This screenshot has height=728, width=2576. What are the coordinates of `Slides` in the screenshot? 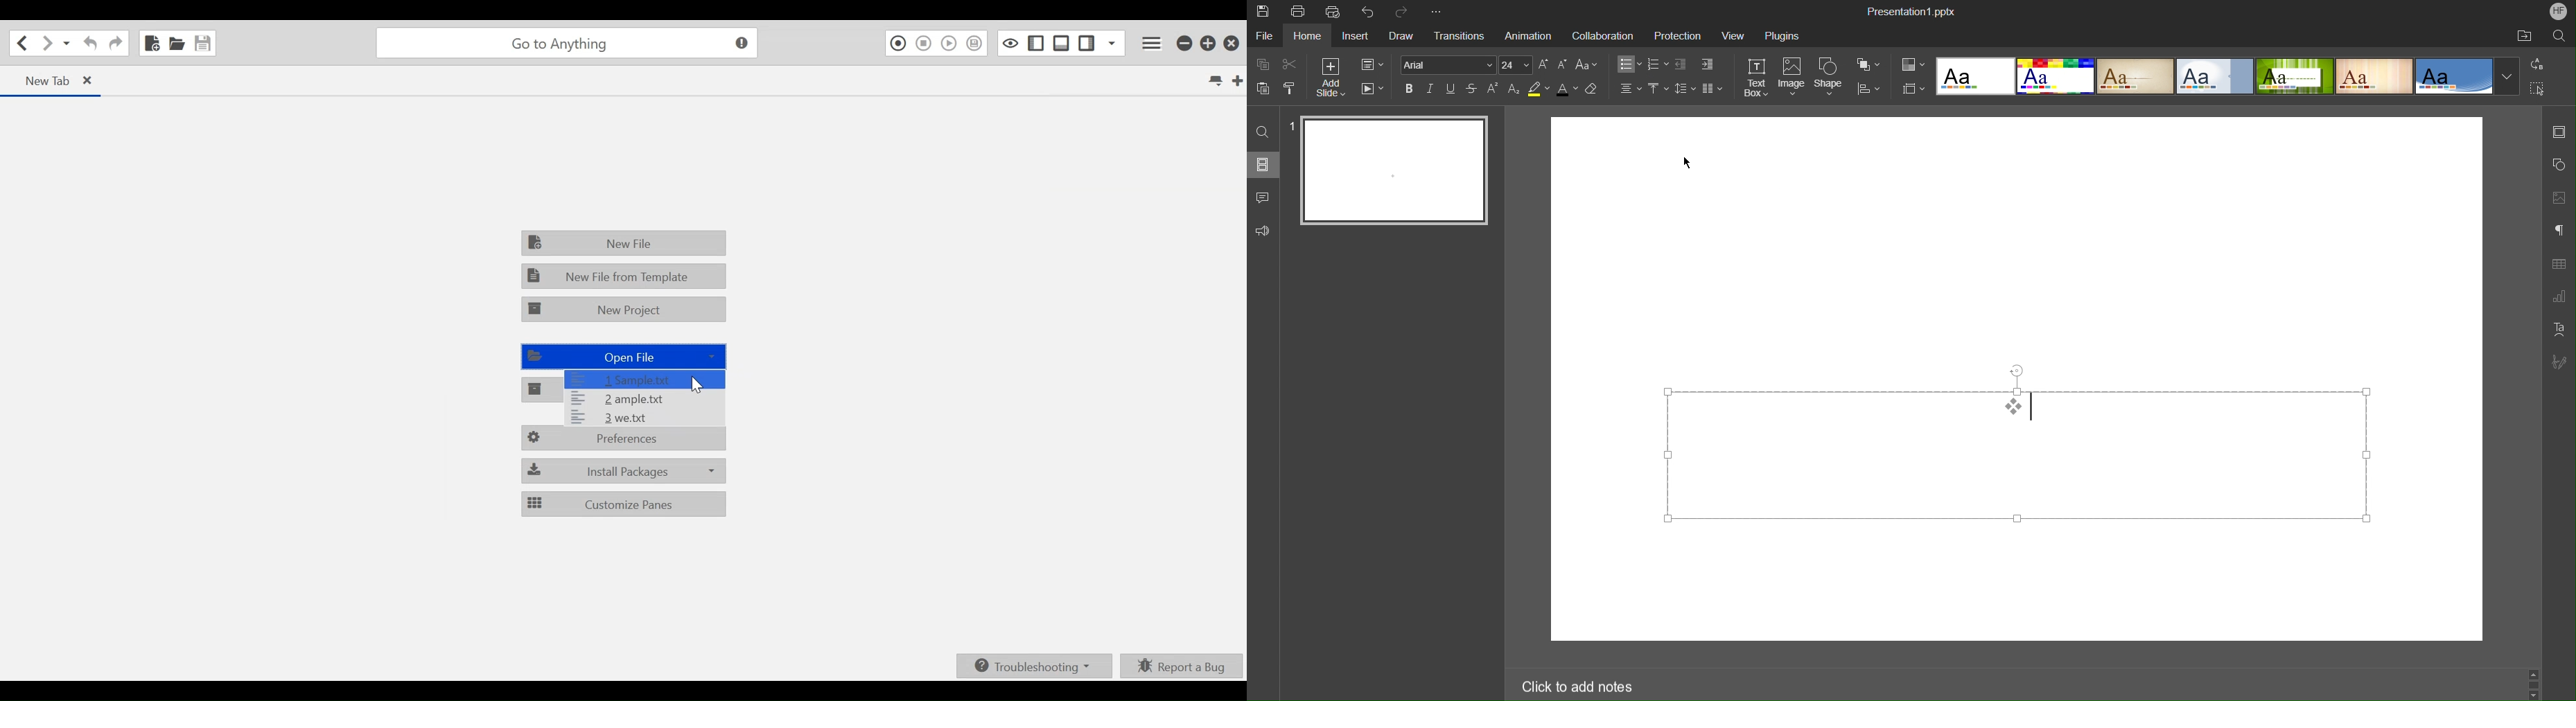 It's located at (1264, 166).